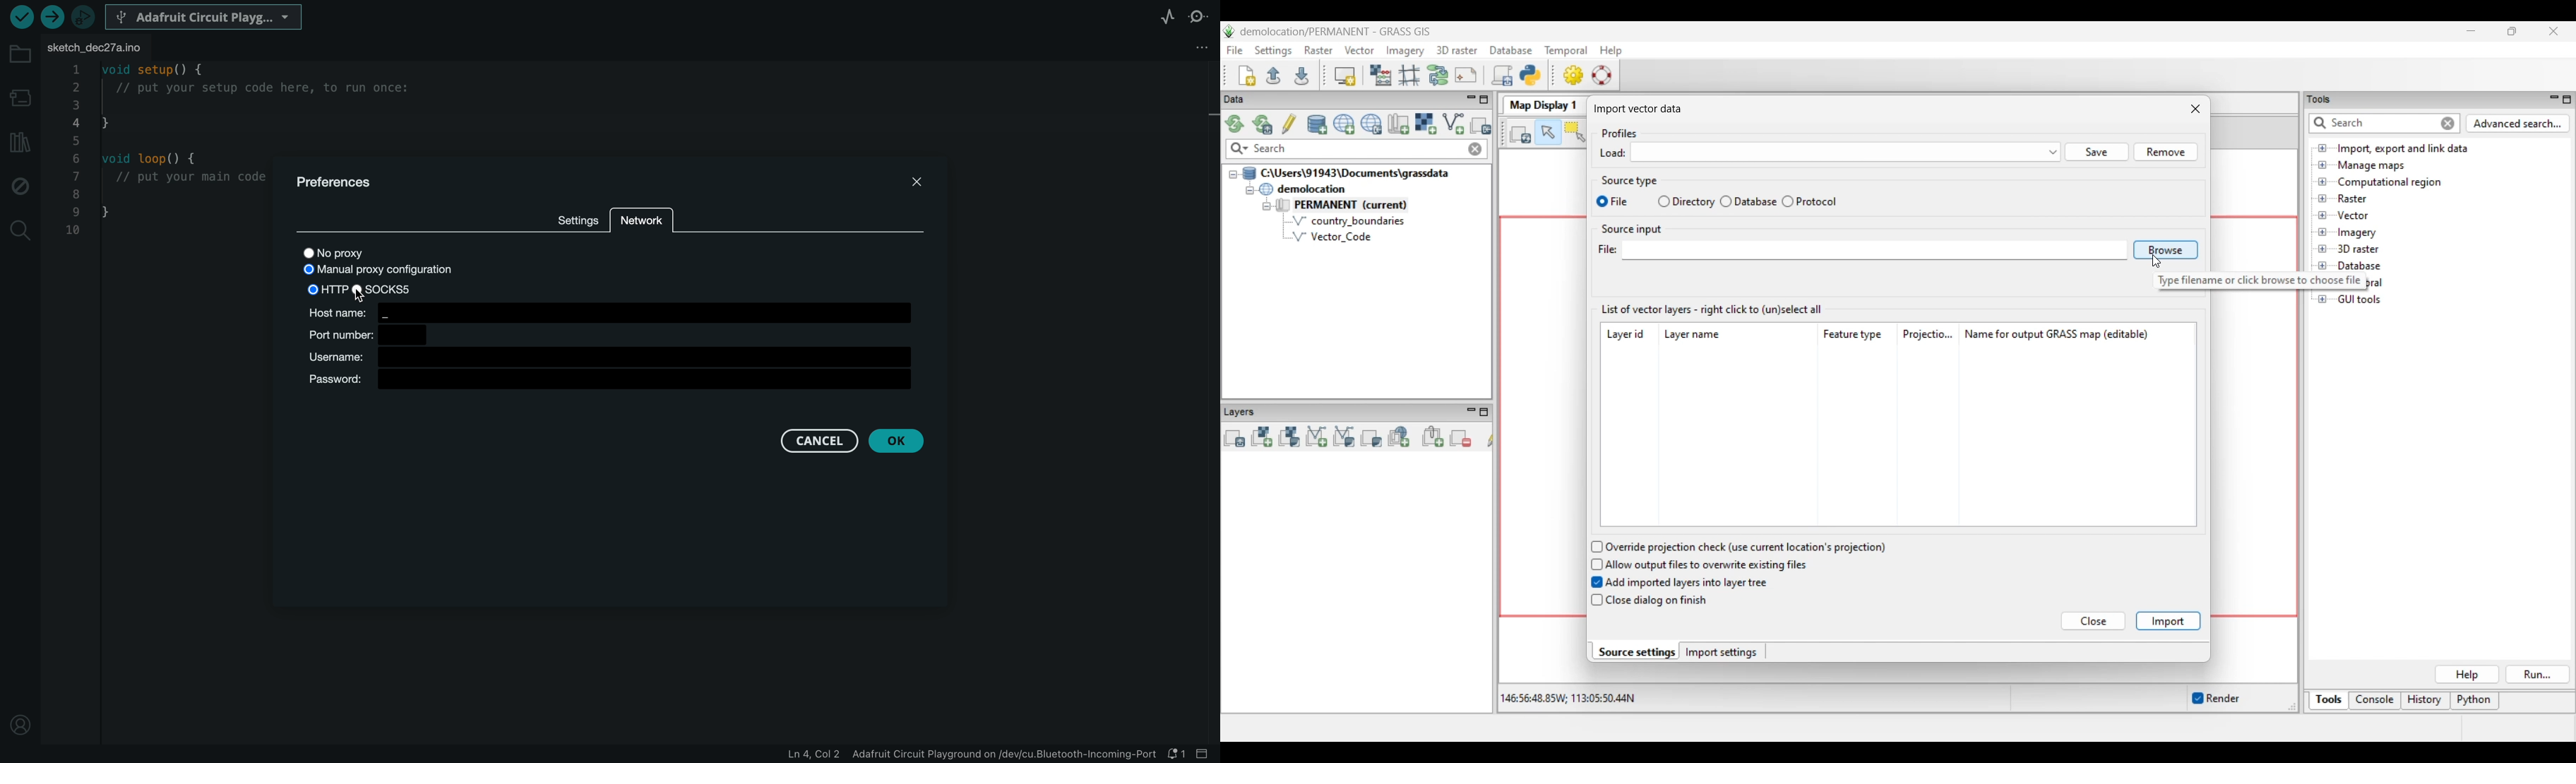  Describe the element at coordinates (22, 18) in the screenshot. I see `verify` at that location.